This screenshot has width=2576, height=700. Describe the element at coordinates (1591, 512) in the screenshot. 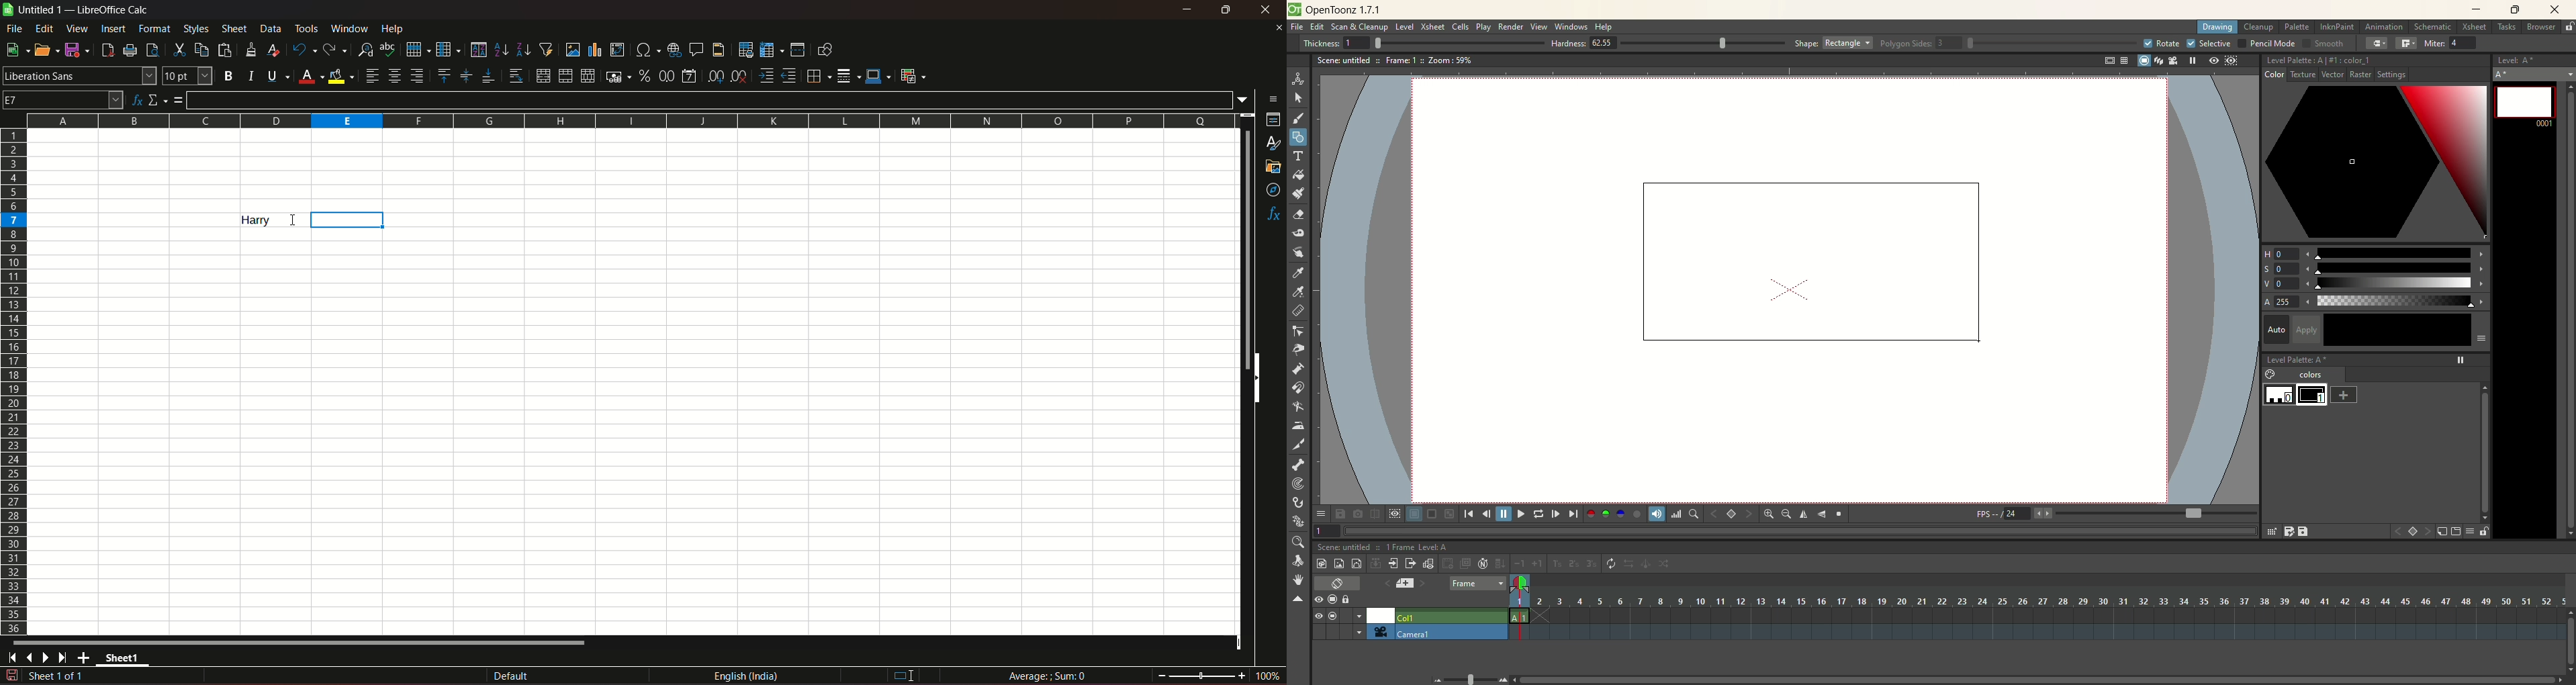

I see `red channel` at that location.